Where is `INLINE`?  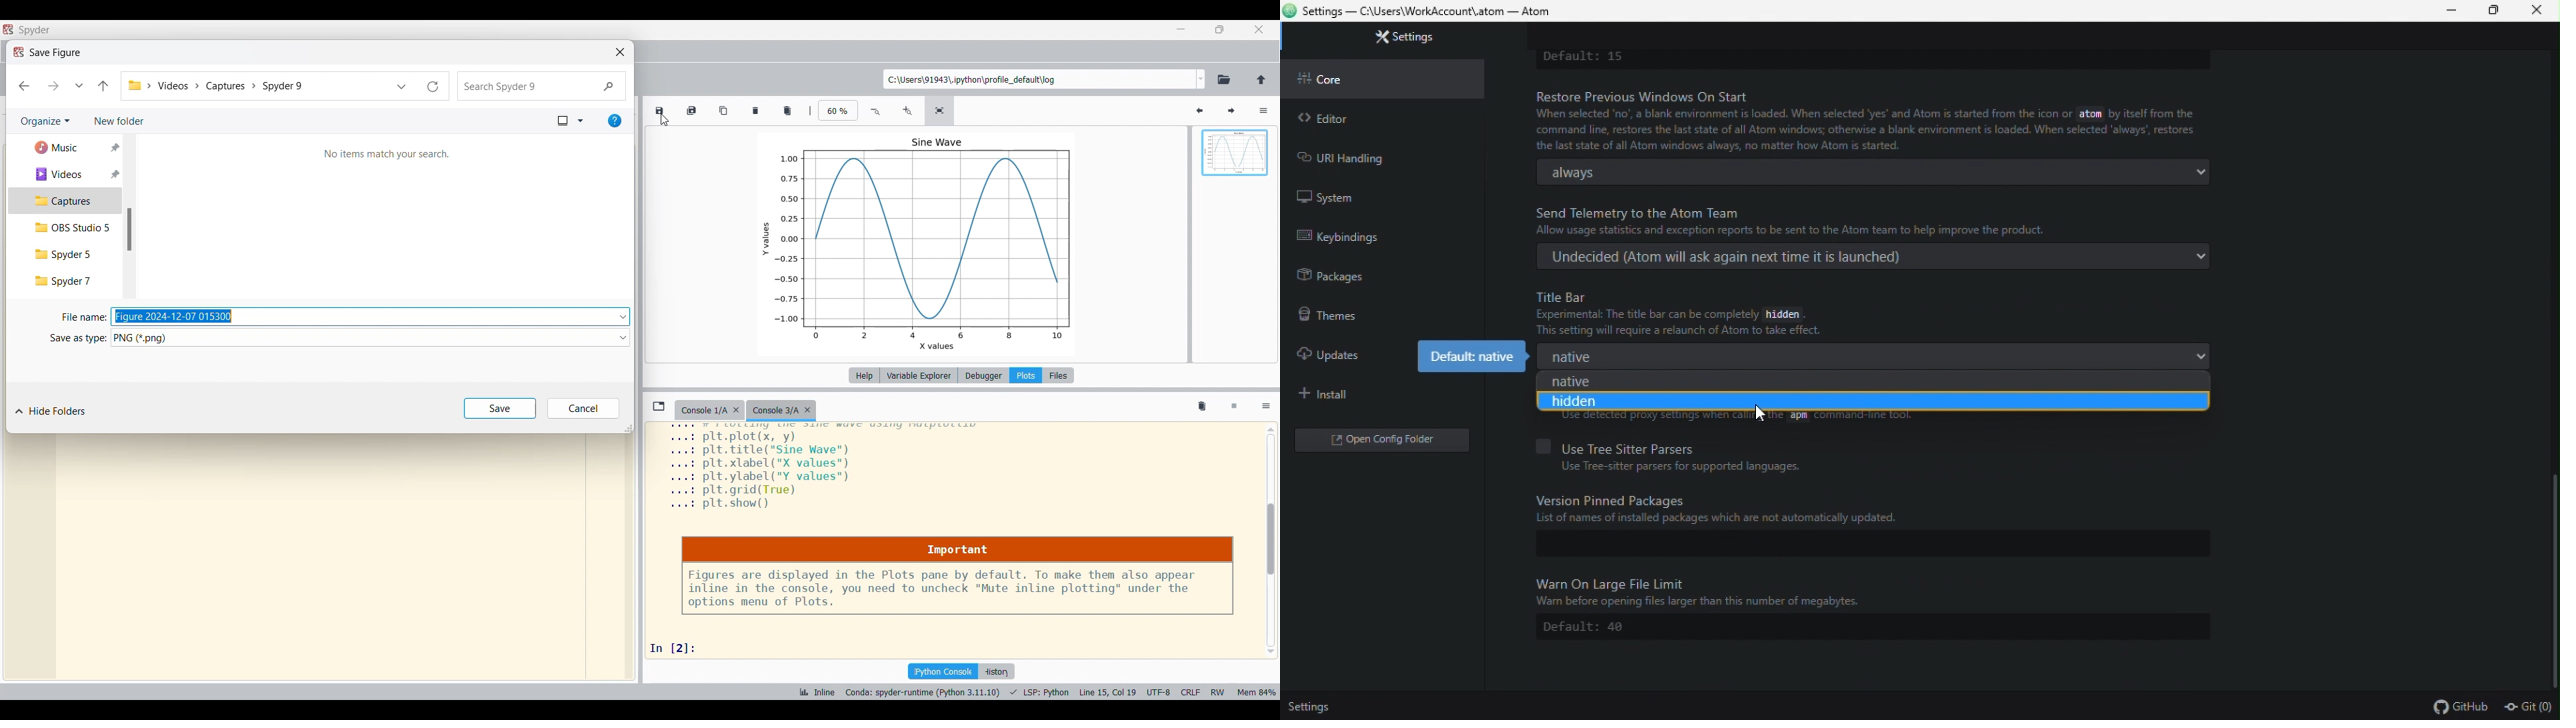
INLINE is located at coordinates (815, 692).